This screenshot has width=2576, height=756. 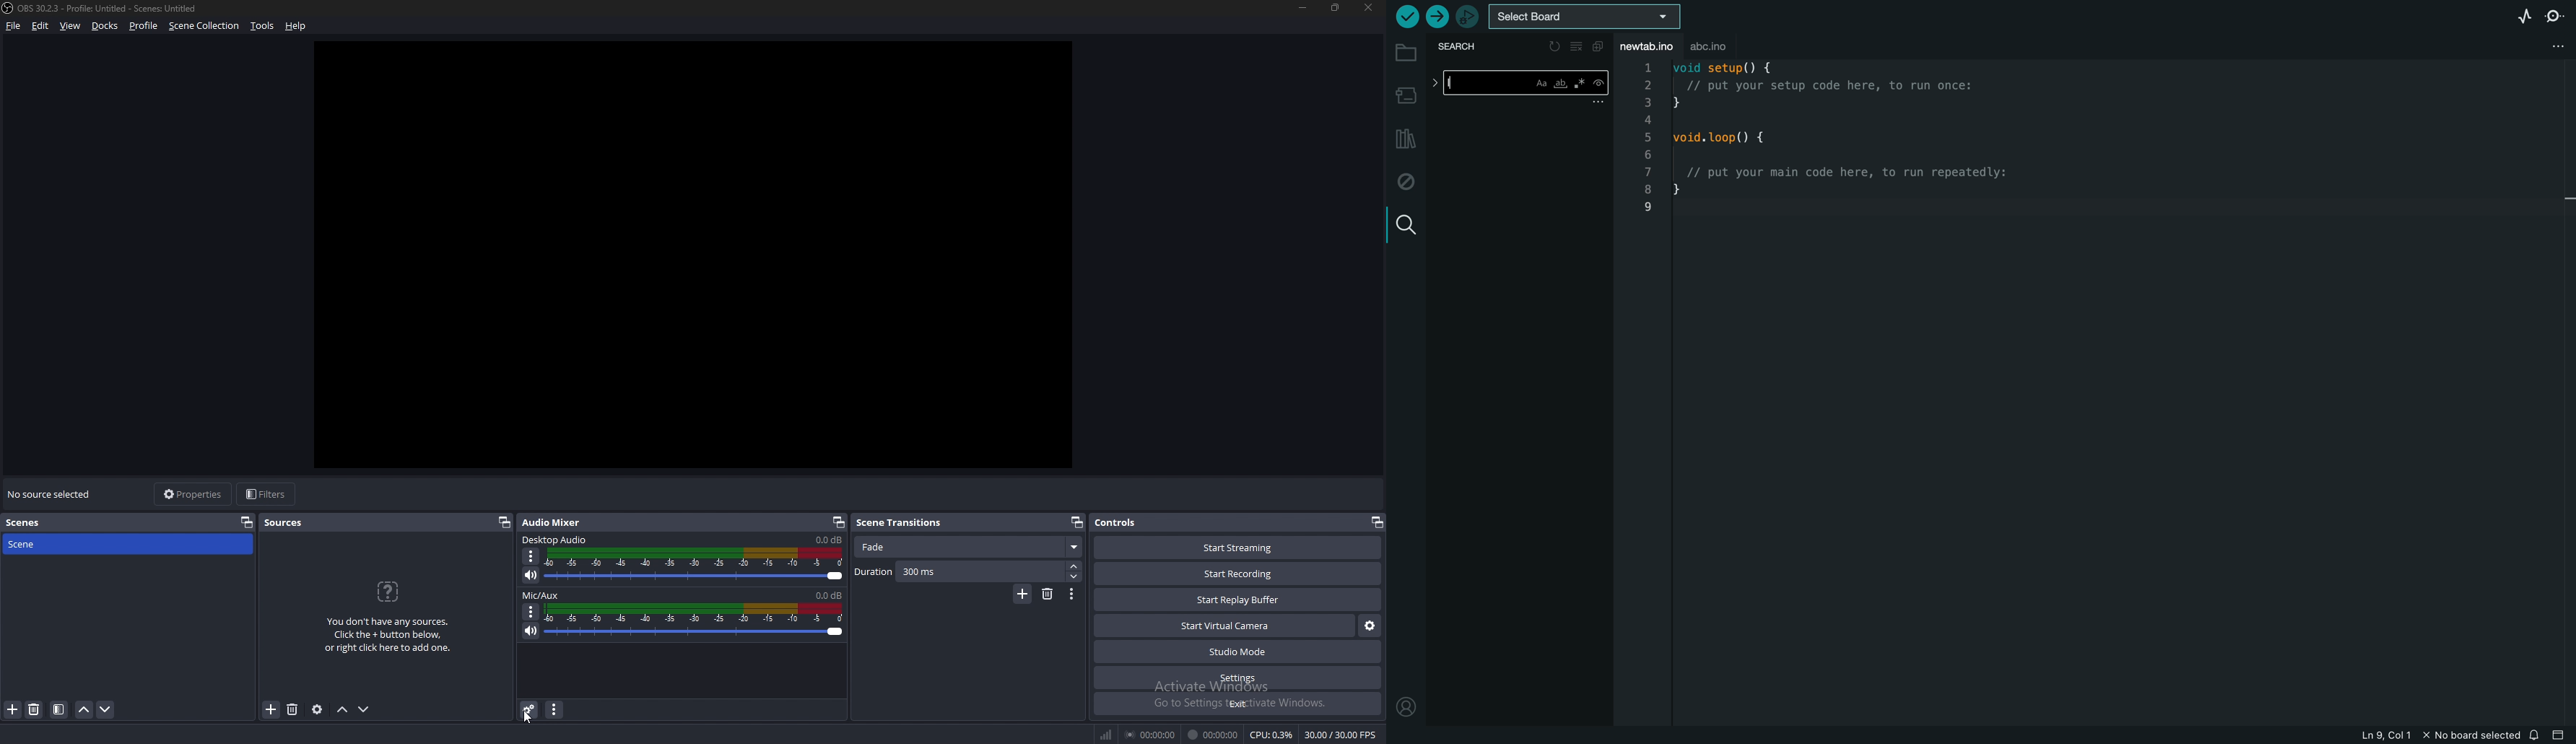 I want to click on start replay buffer, so click(x=1238, y=600).